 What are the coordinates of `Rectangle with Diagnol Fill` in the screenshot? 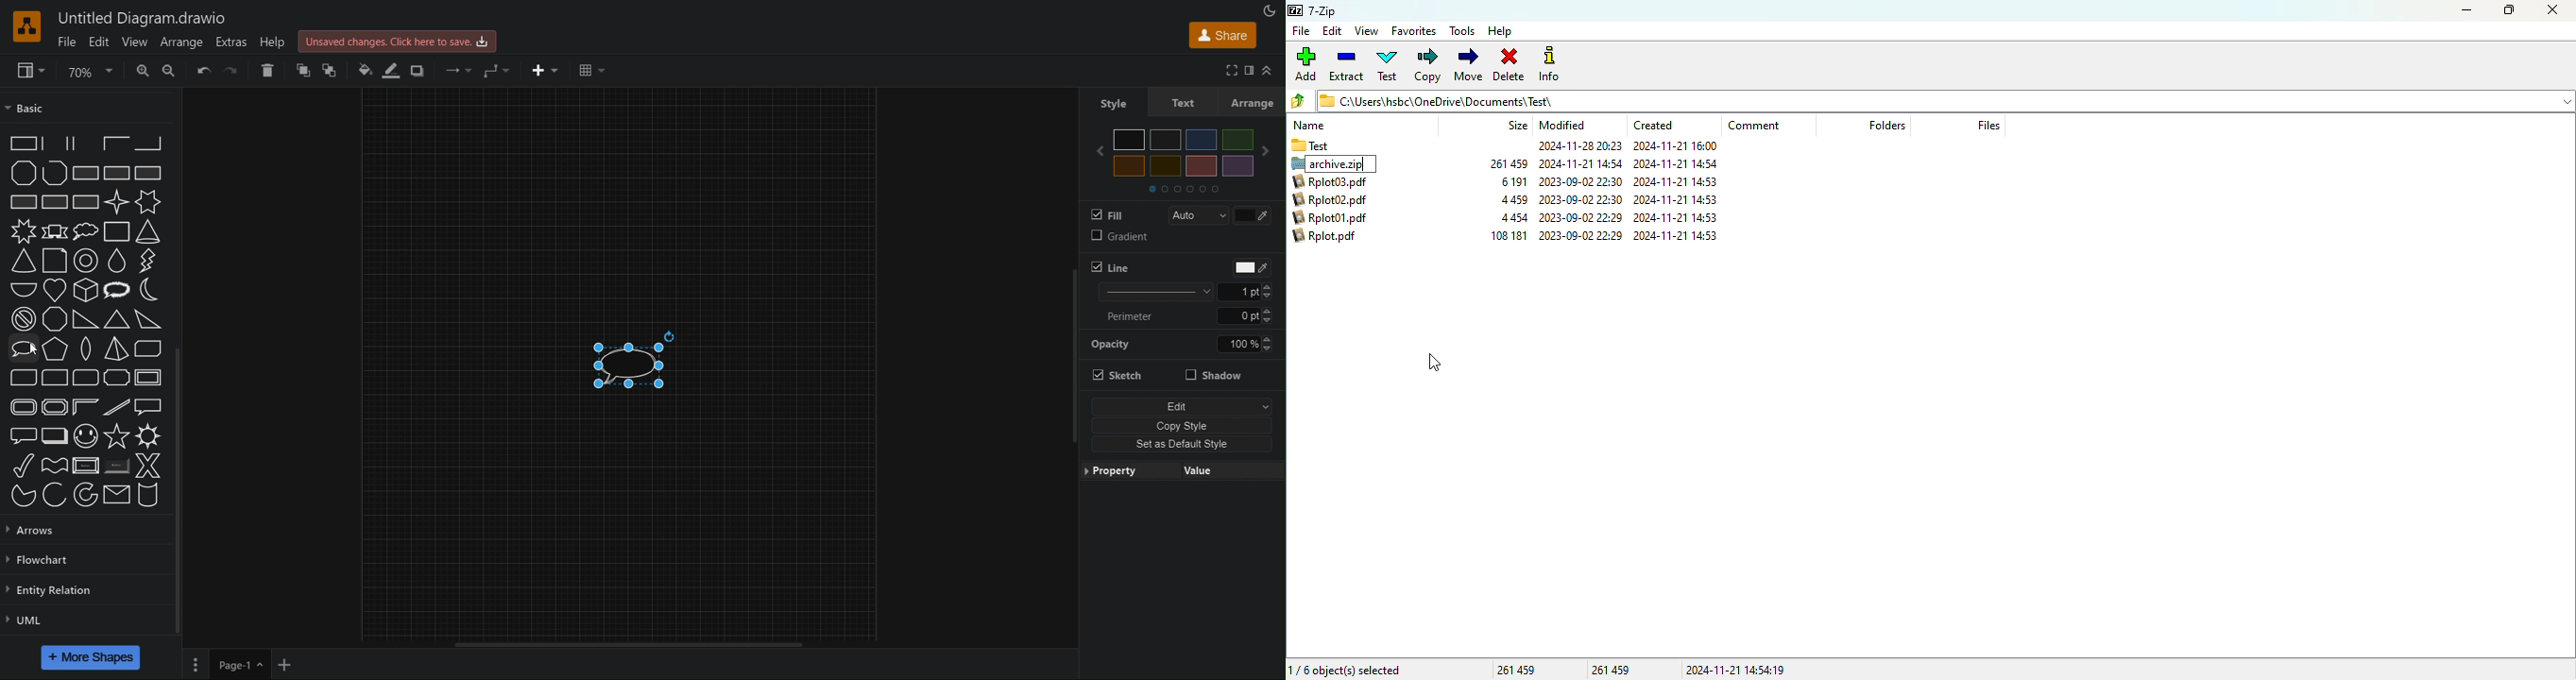 It's located at (86, 173).